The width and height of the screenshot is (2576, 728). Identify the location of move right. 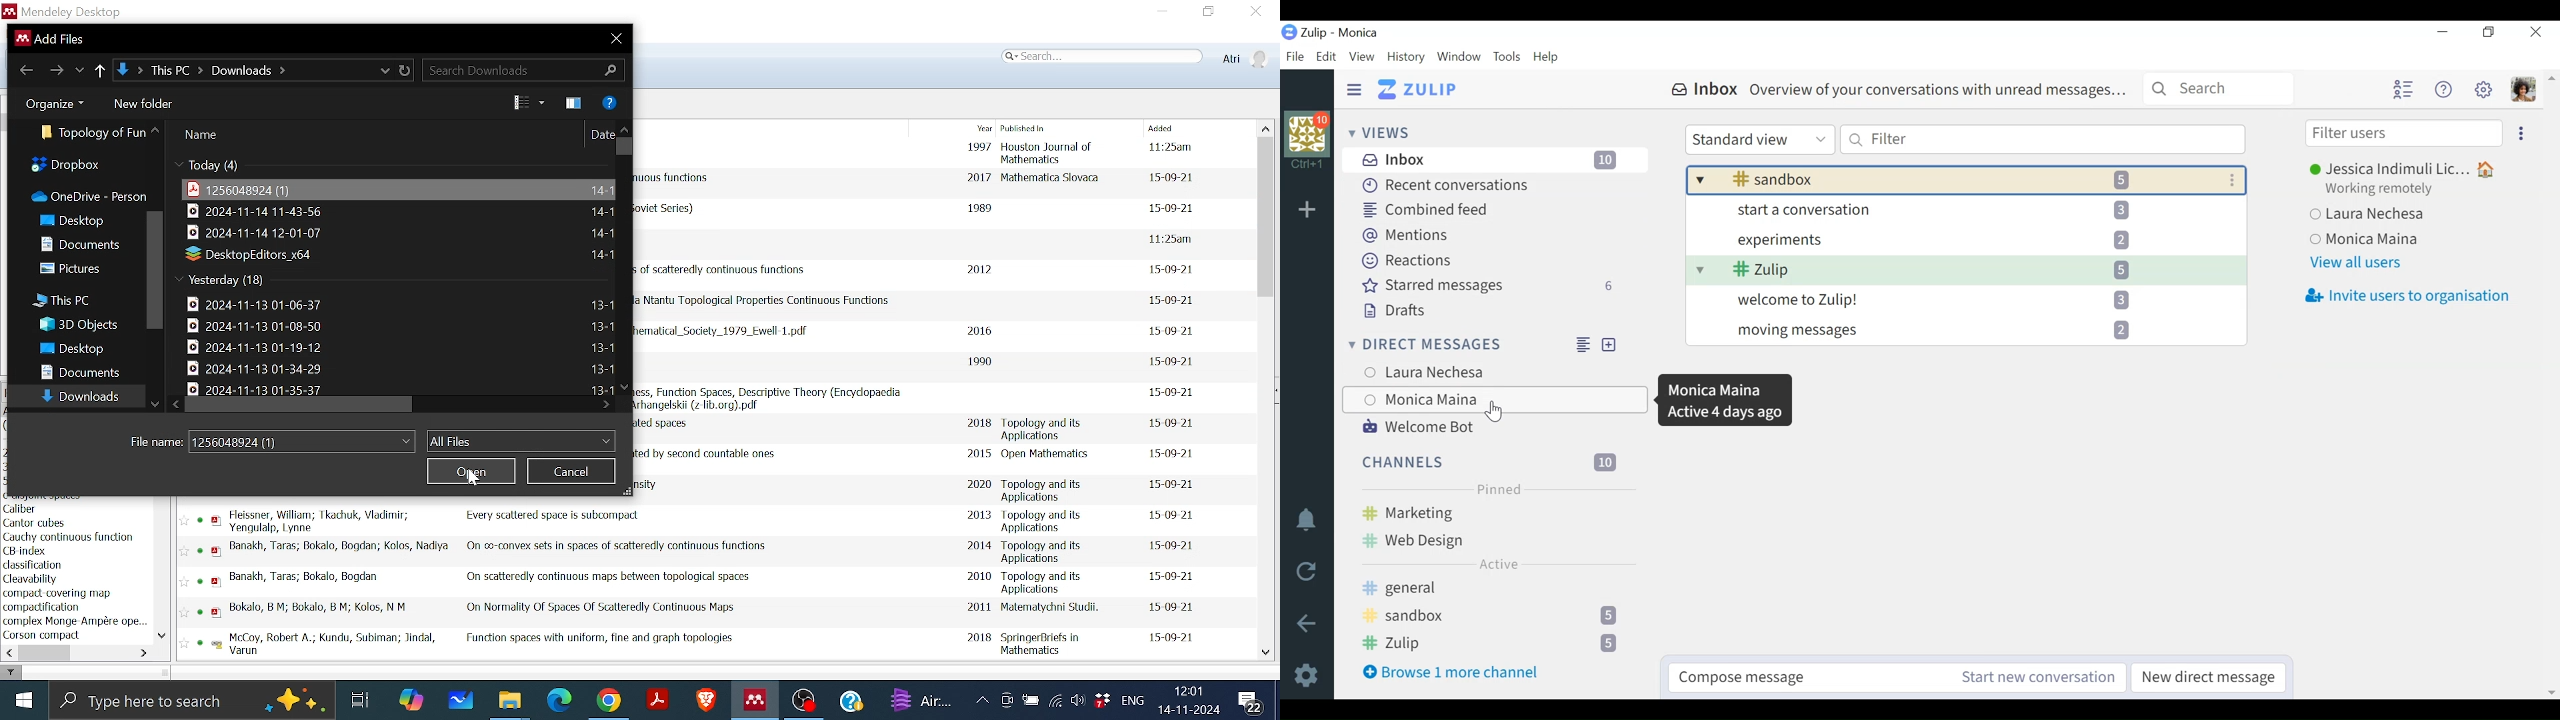
(142, 654).